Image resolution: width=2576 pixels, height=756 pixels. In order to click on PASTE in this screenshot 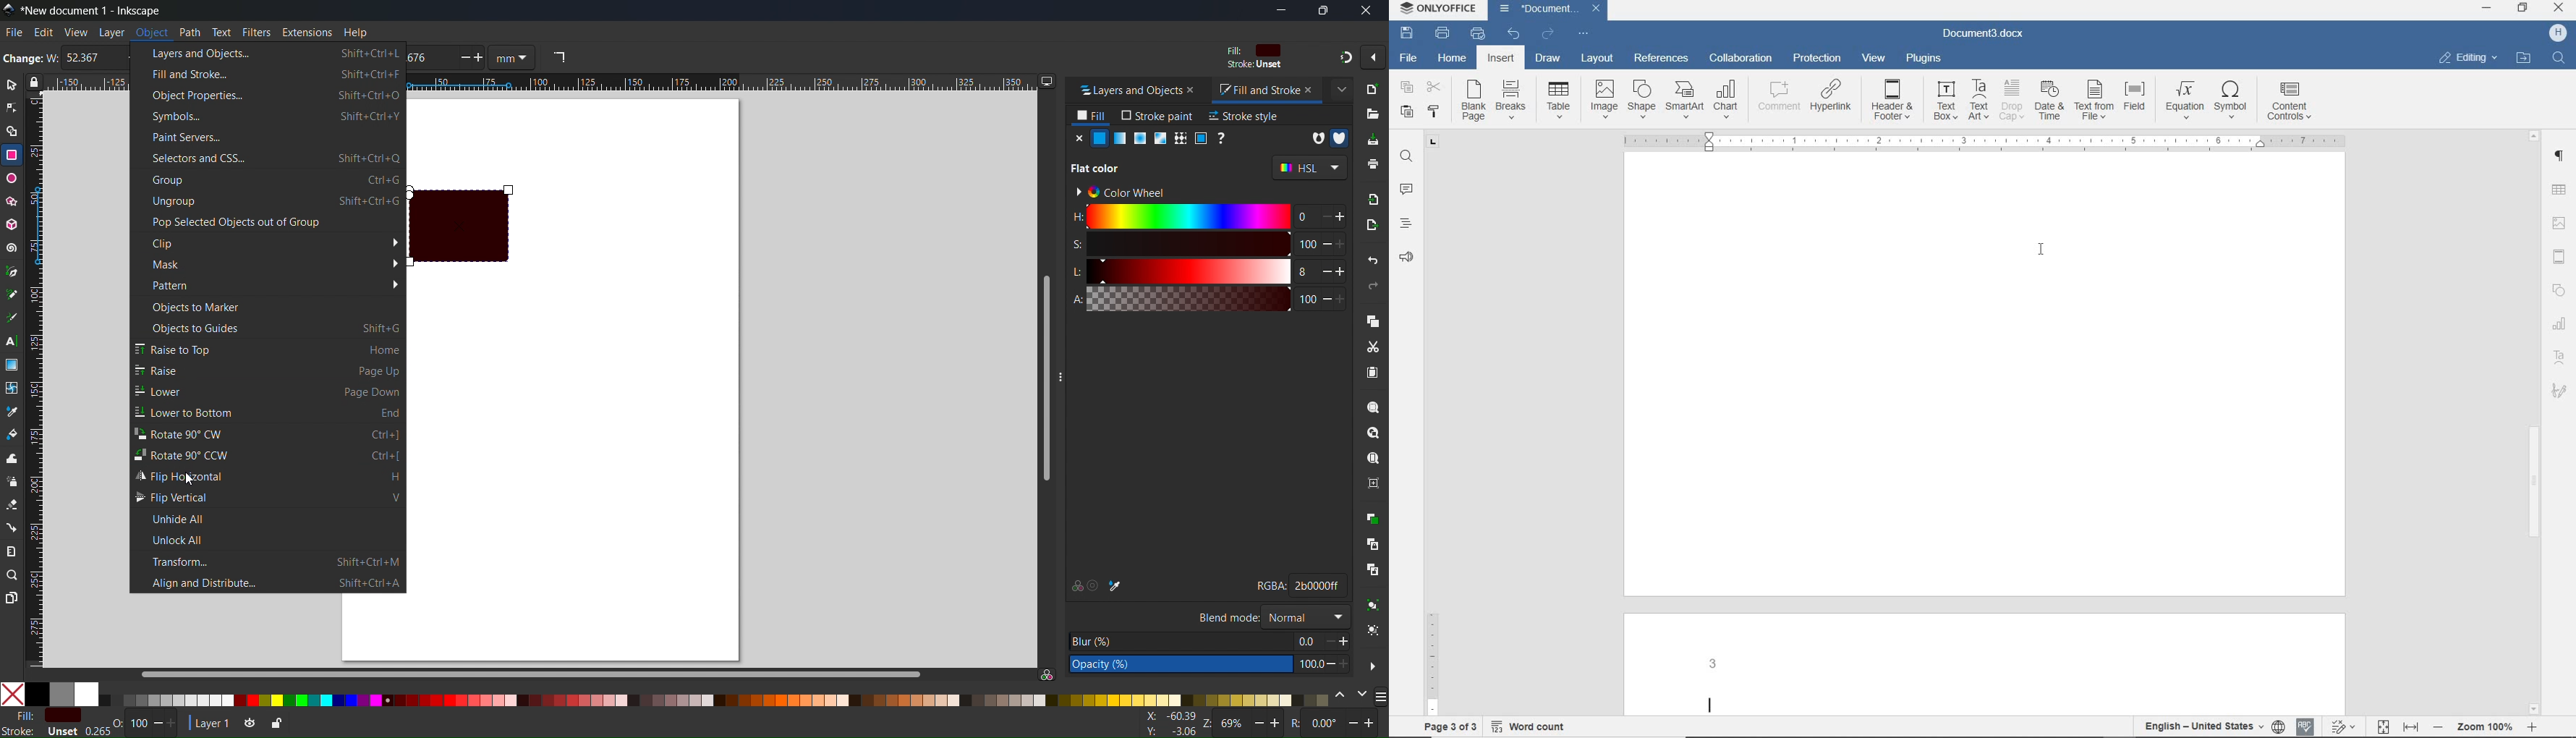, I will do `click(1407, 110)`.